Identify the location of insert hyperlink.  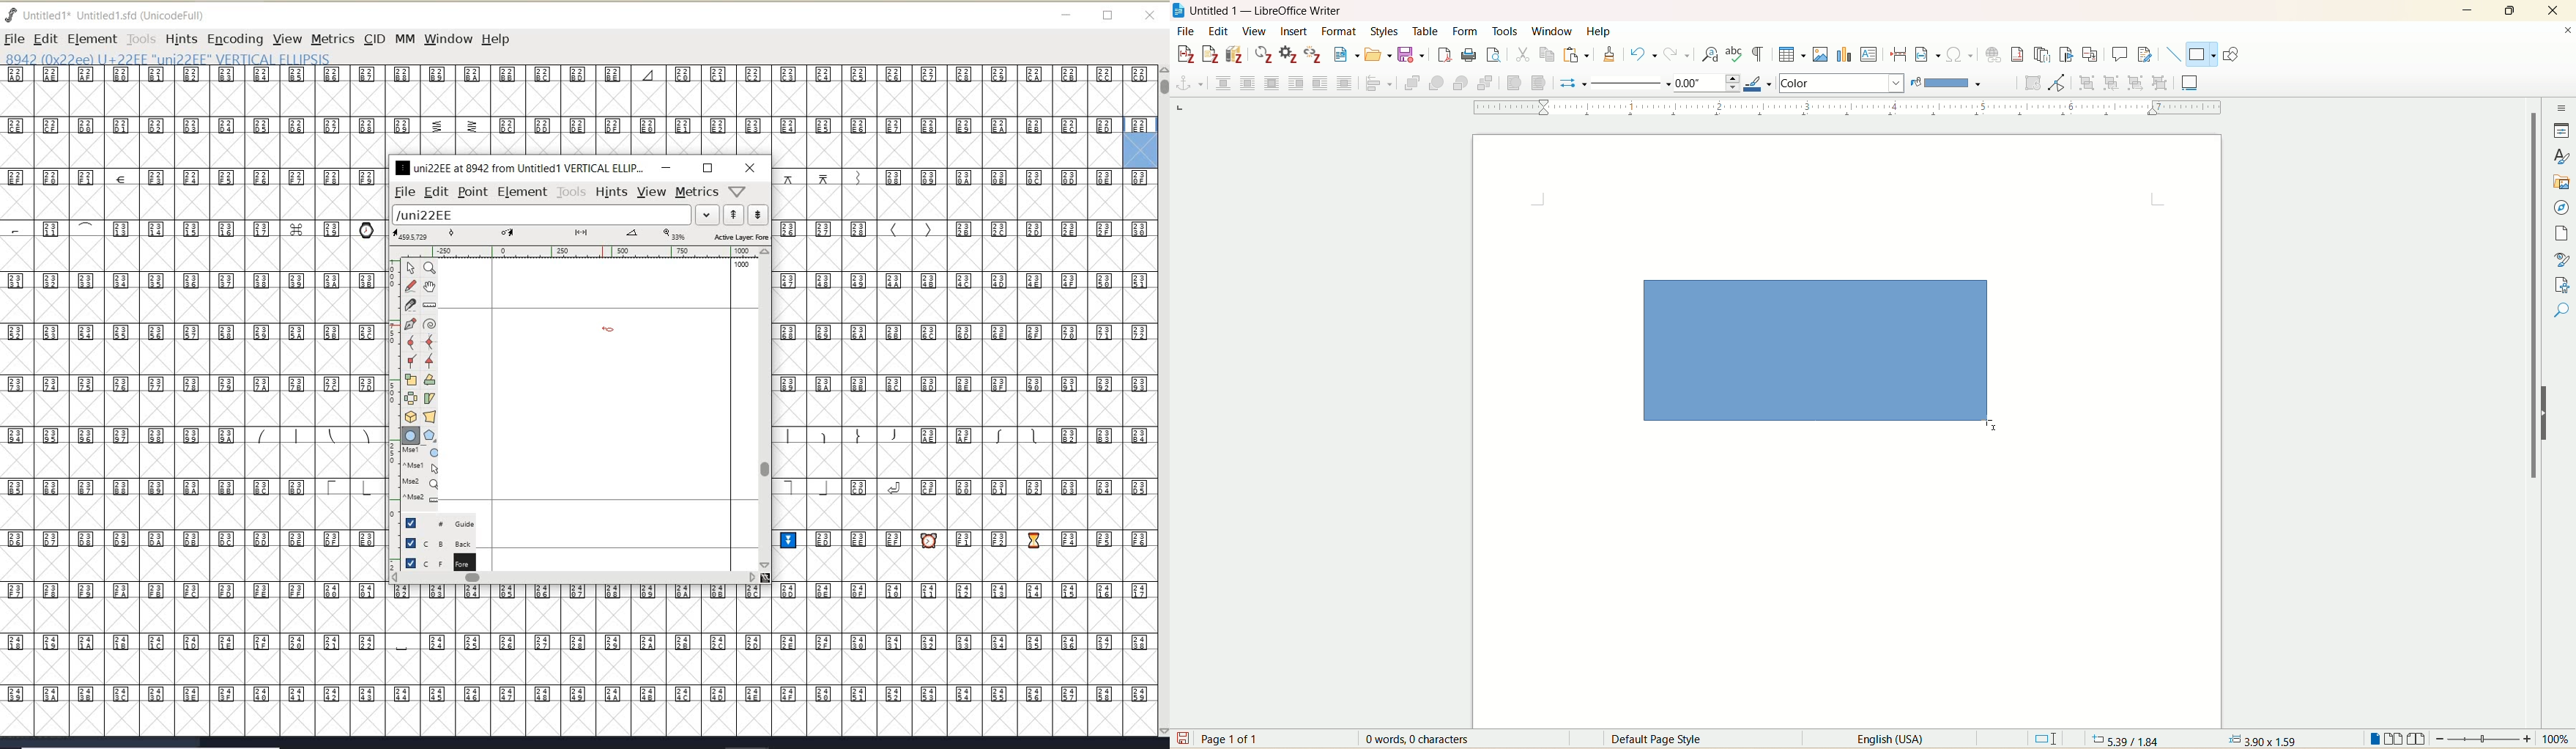
(1994, 53).